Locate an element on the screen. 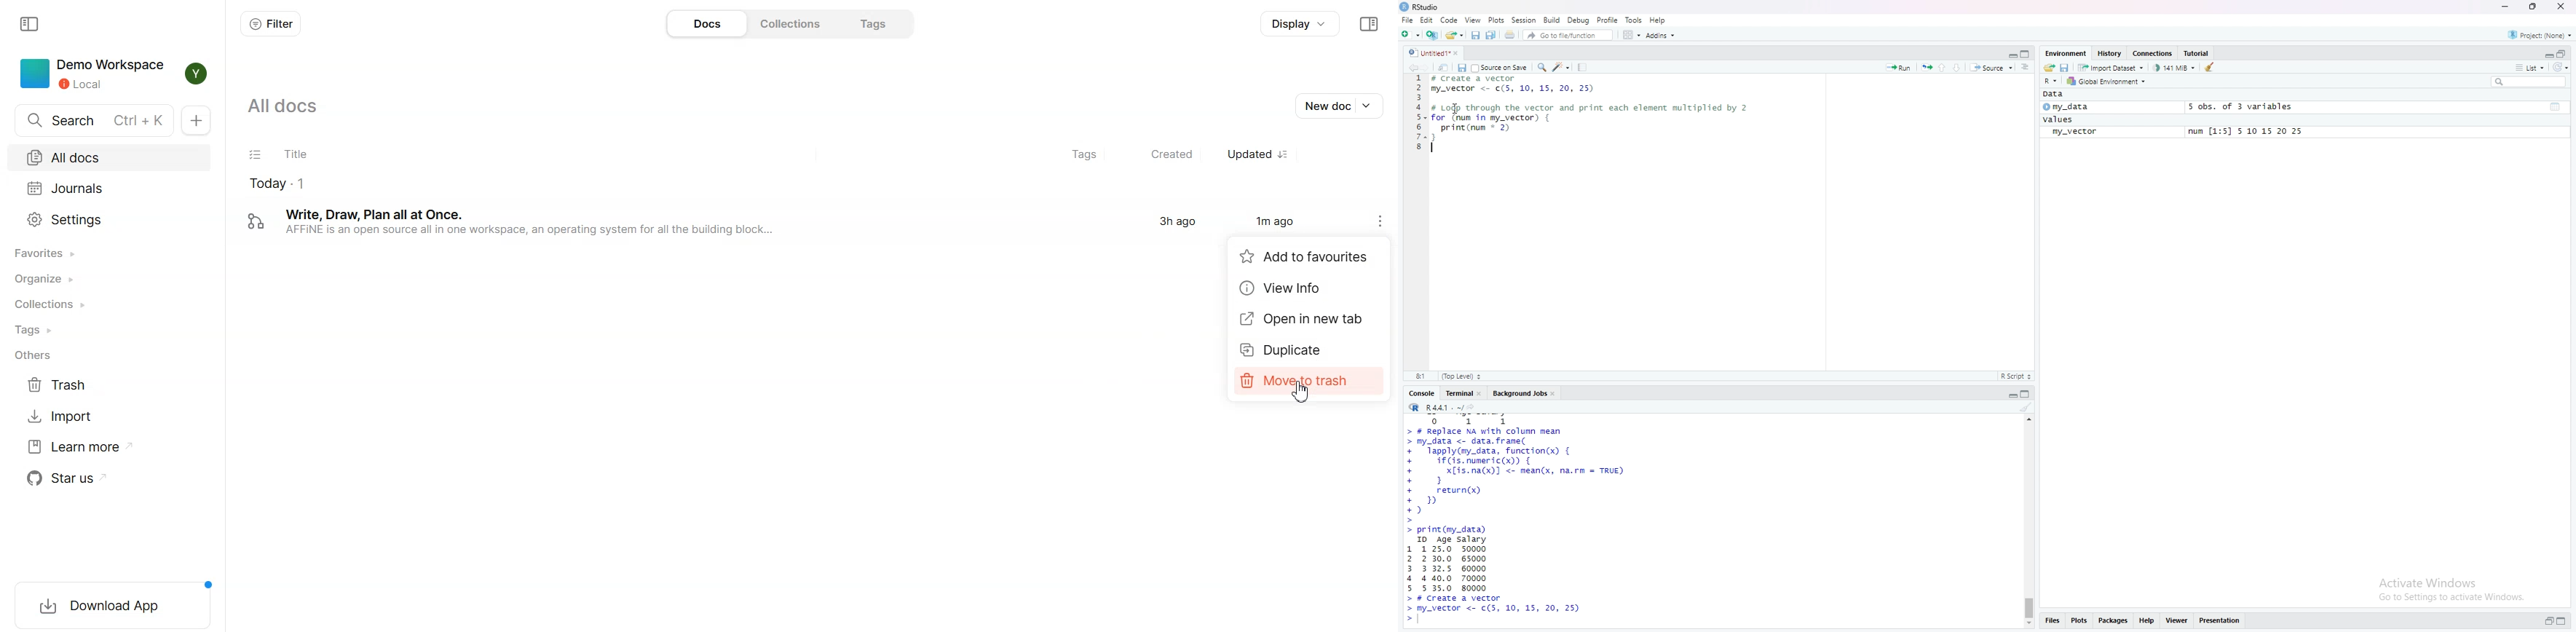  Rstudio is located at coordinates (1422, 7).